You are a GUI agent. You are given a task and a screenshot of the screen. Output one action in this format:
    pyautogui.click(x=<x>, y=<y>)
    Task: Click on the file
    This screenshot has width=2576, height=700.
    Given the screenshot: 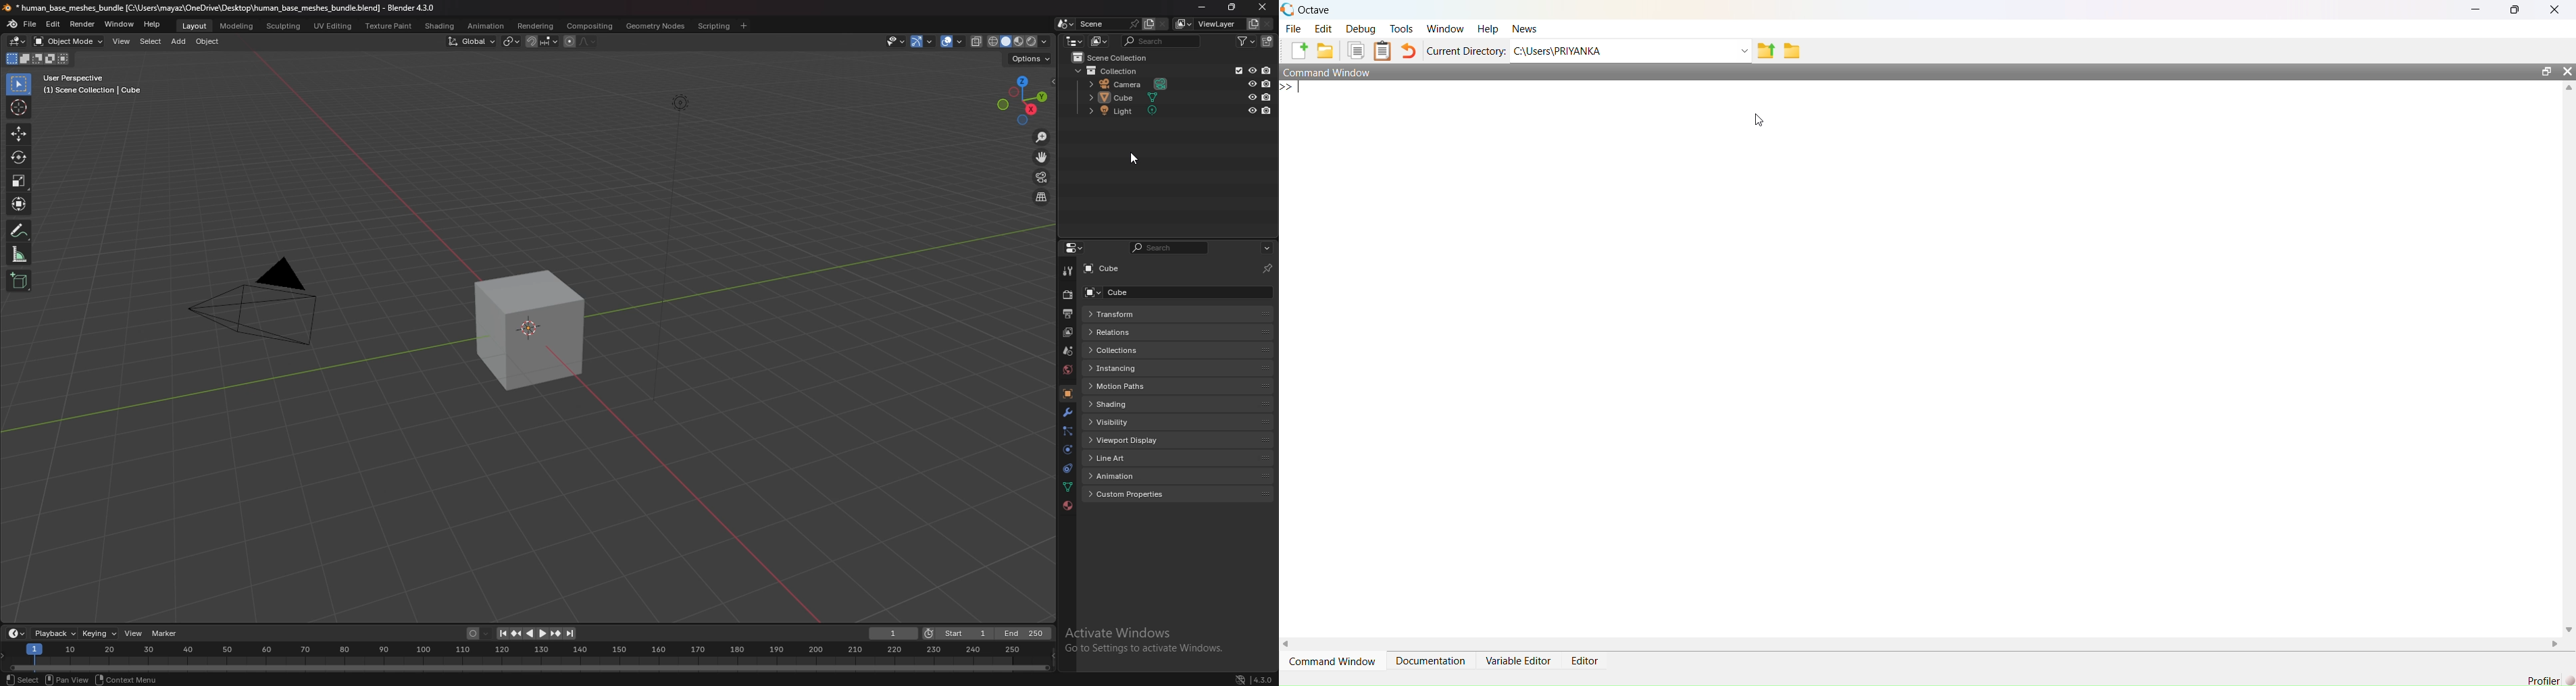 What is the action you would take?
    pyautogui.click(x=31, y=25)
    